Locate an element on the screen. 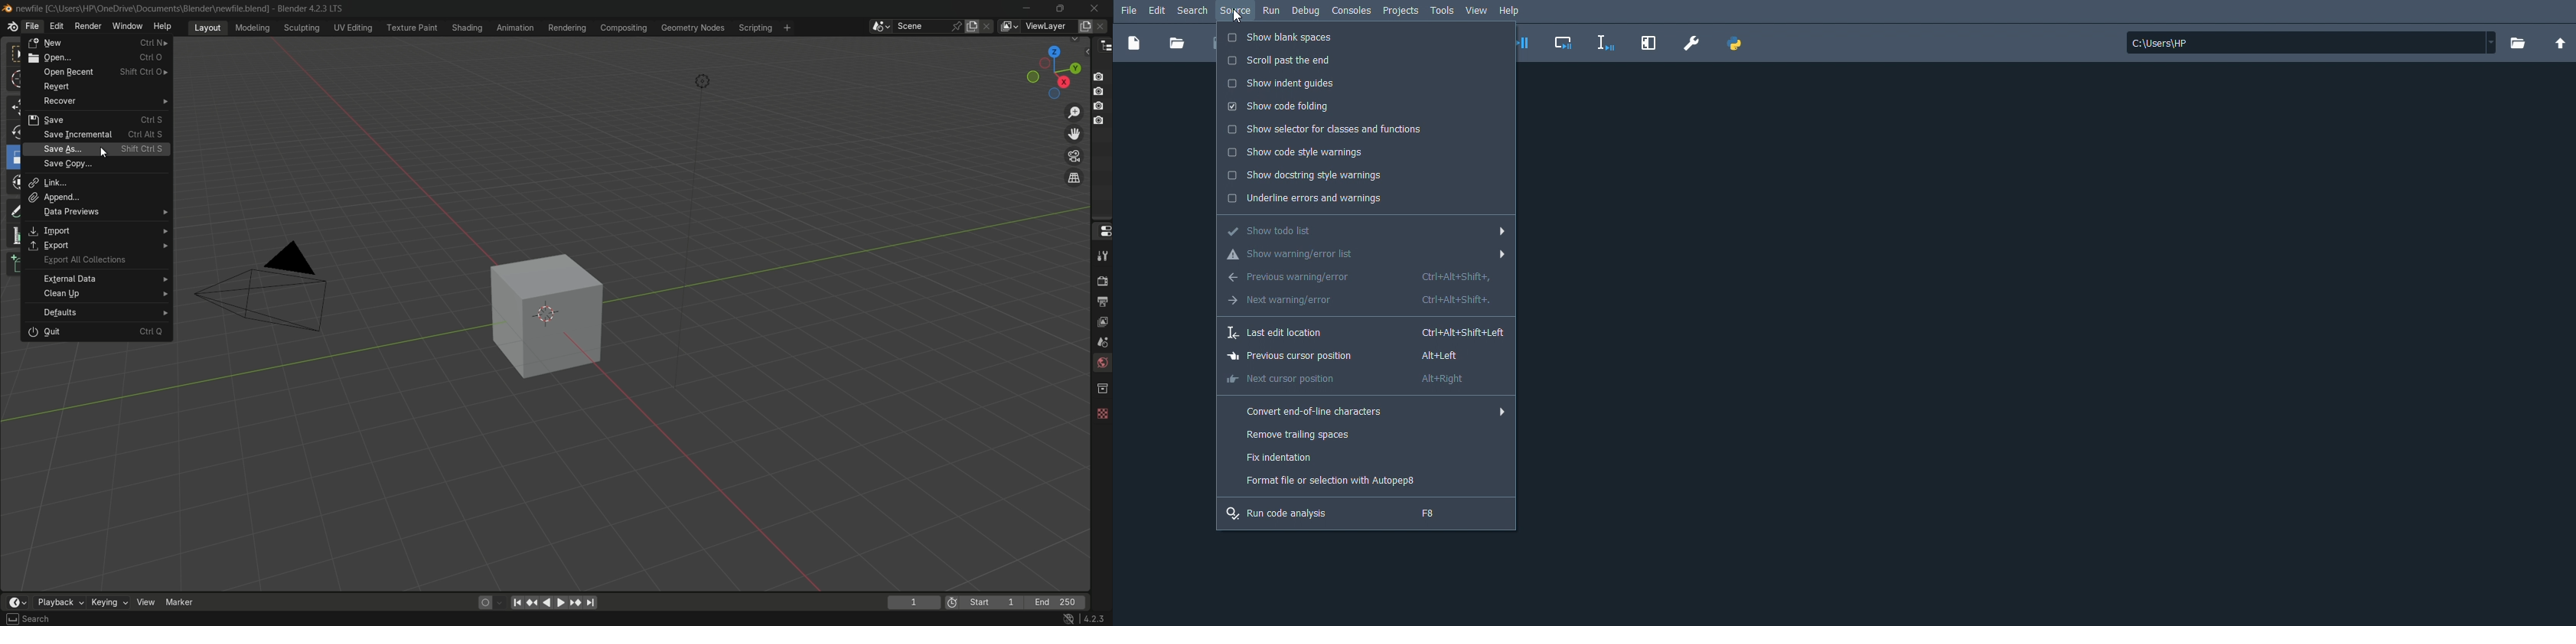 This screenshot has width=2576, height=644. Show code folding is located at coordinates (1283, 106).